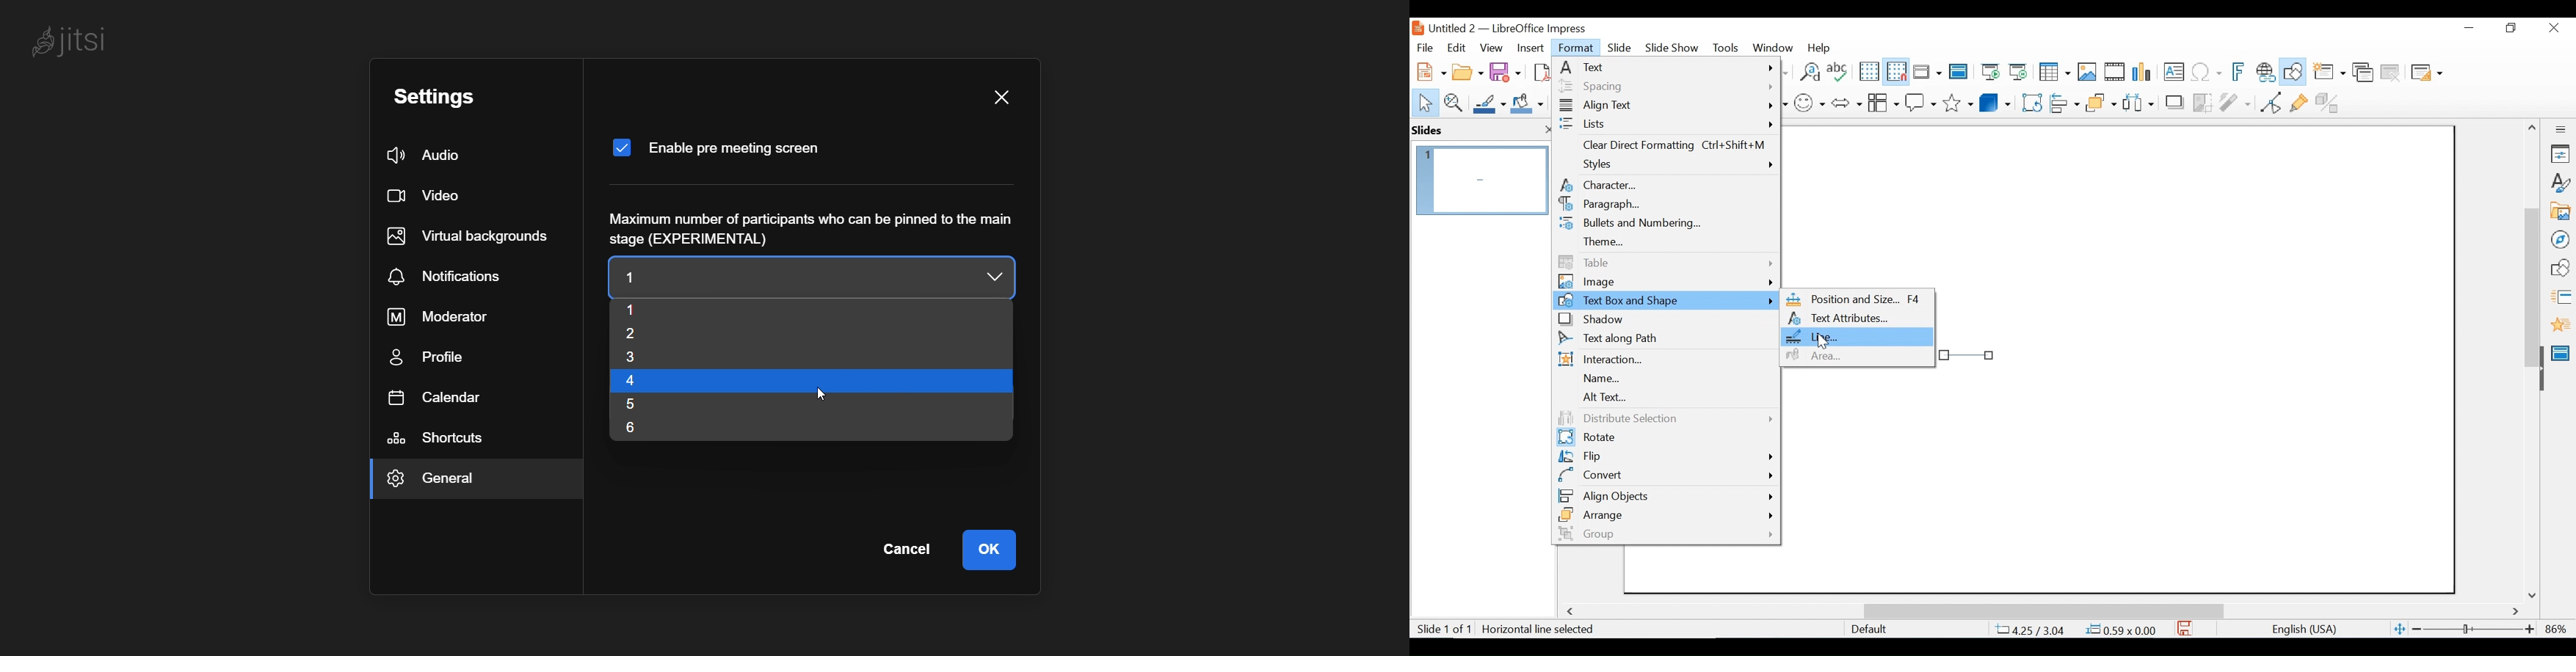 The width and height of the screenshot is (2576, 672). What do you see at coordinates (2563, 352) in the screenshot?
I see `Master Slide` at bounding box center [2563, 352].